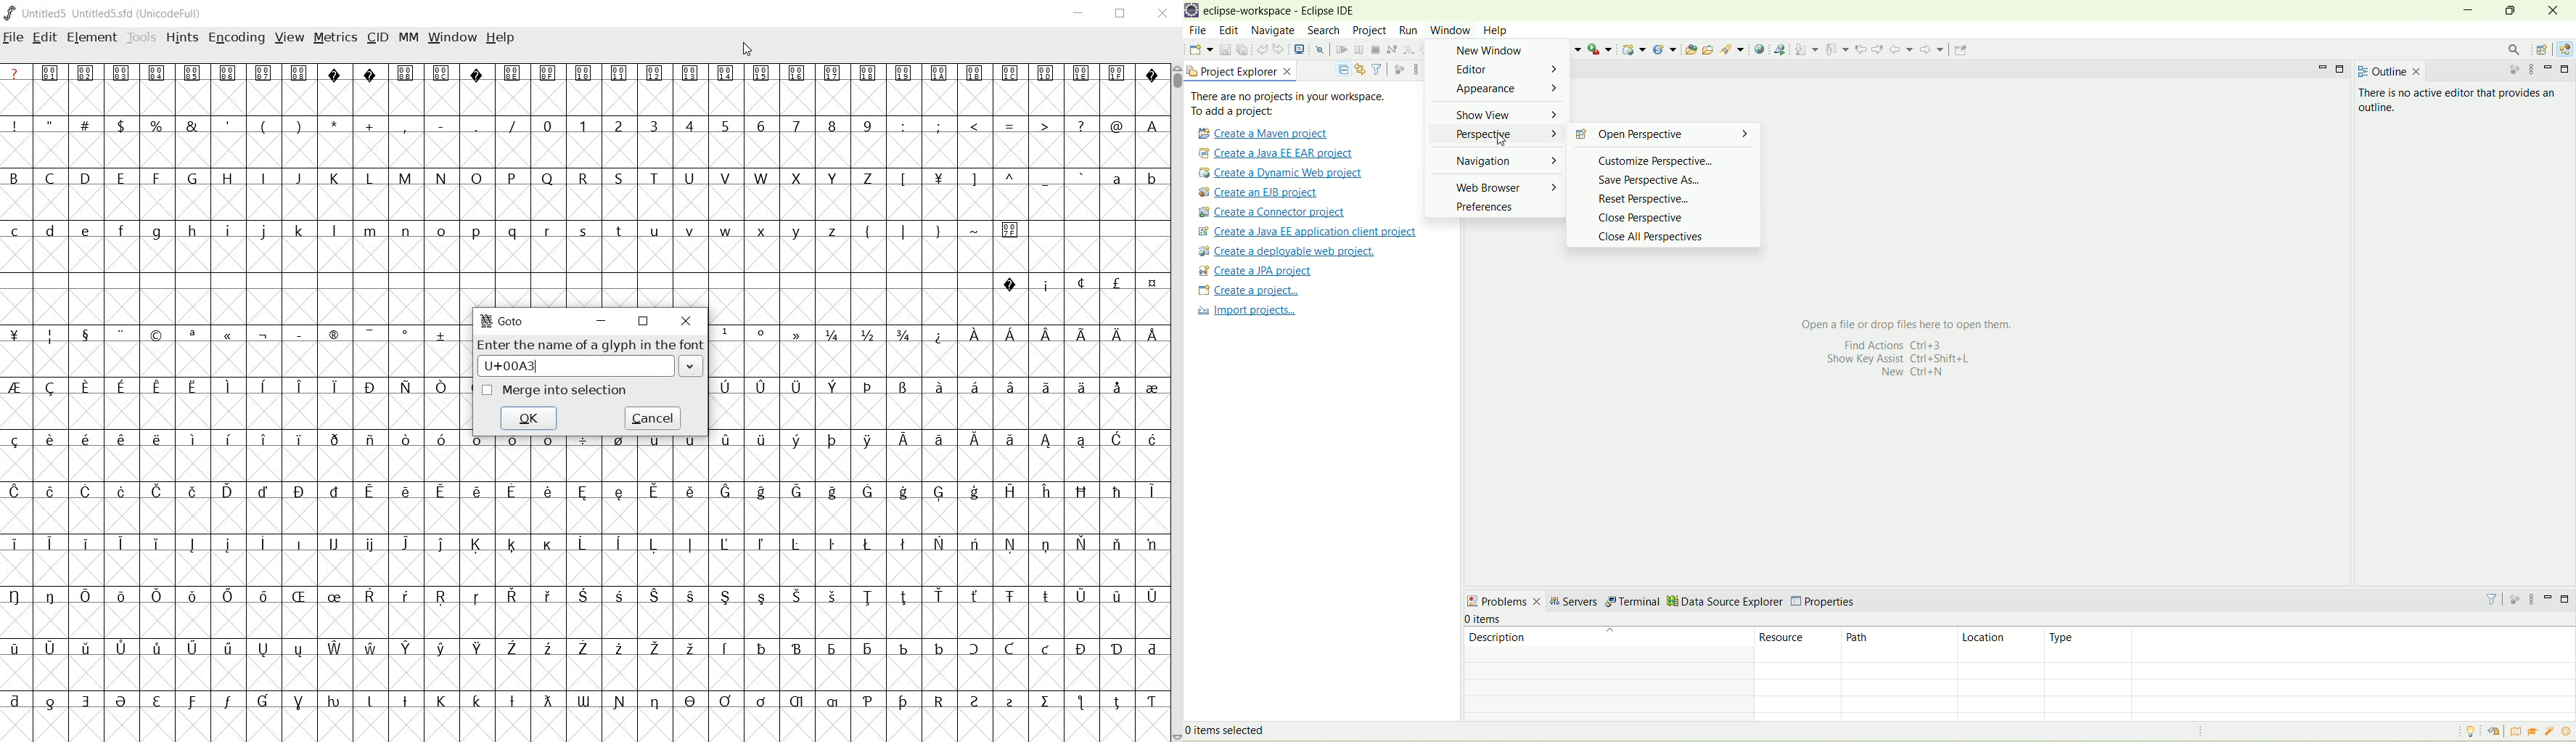  What do you see at coordinates (833, 229) in the screenshot?
I see `z` at bounding box center [833, 229].